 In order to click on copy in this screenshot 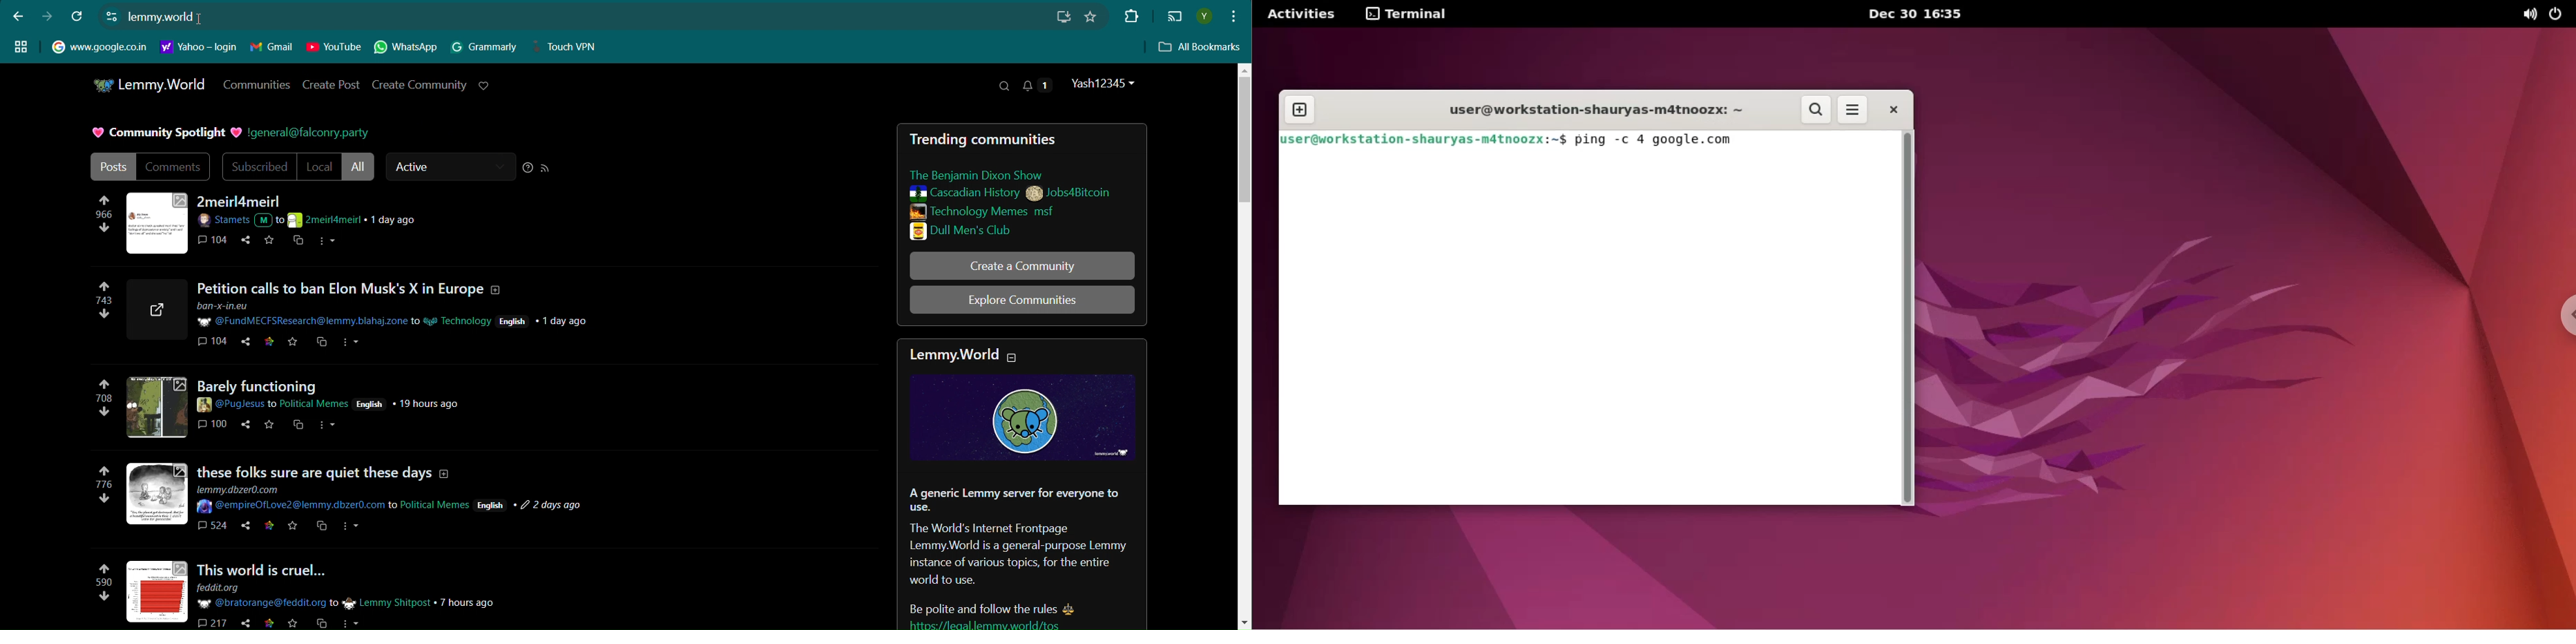, I will do `click(298, 429)`.